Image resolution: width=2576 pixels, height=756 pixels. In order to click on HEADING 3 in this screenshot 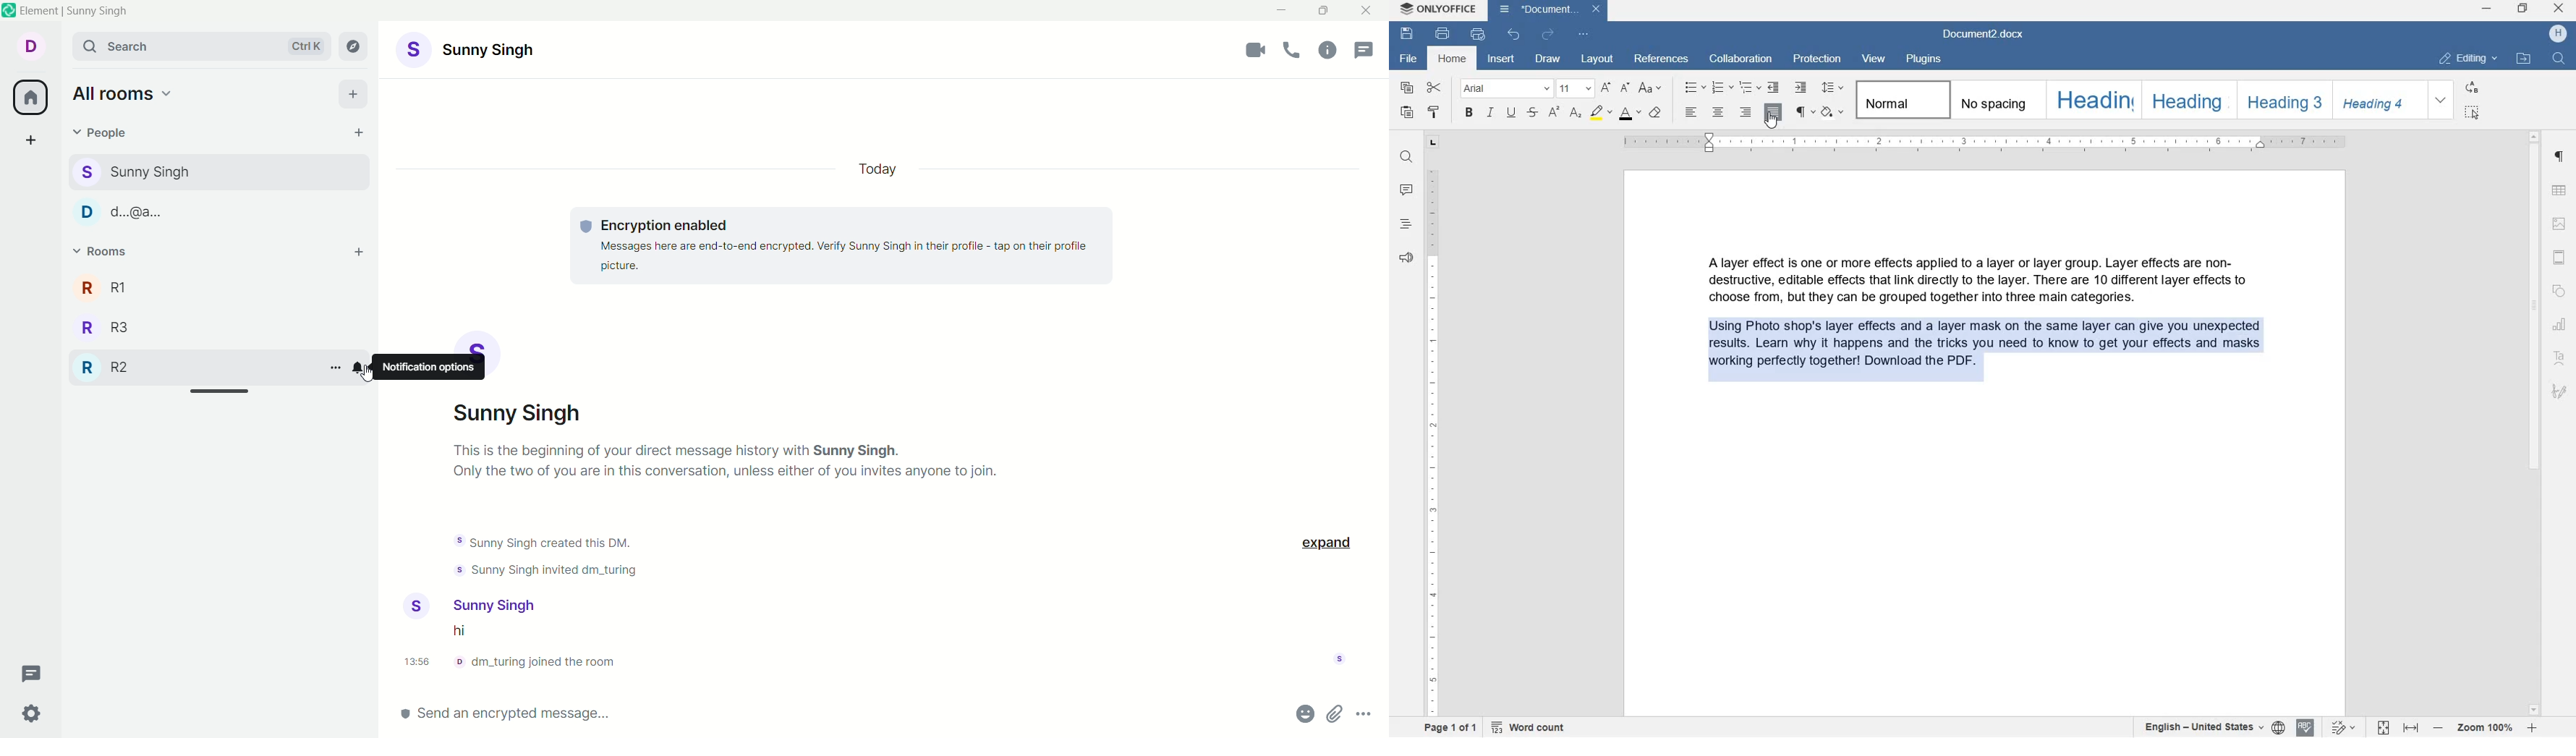, I will do `click(2280, 99)`.